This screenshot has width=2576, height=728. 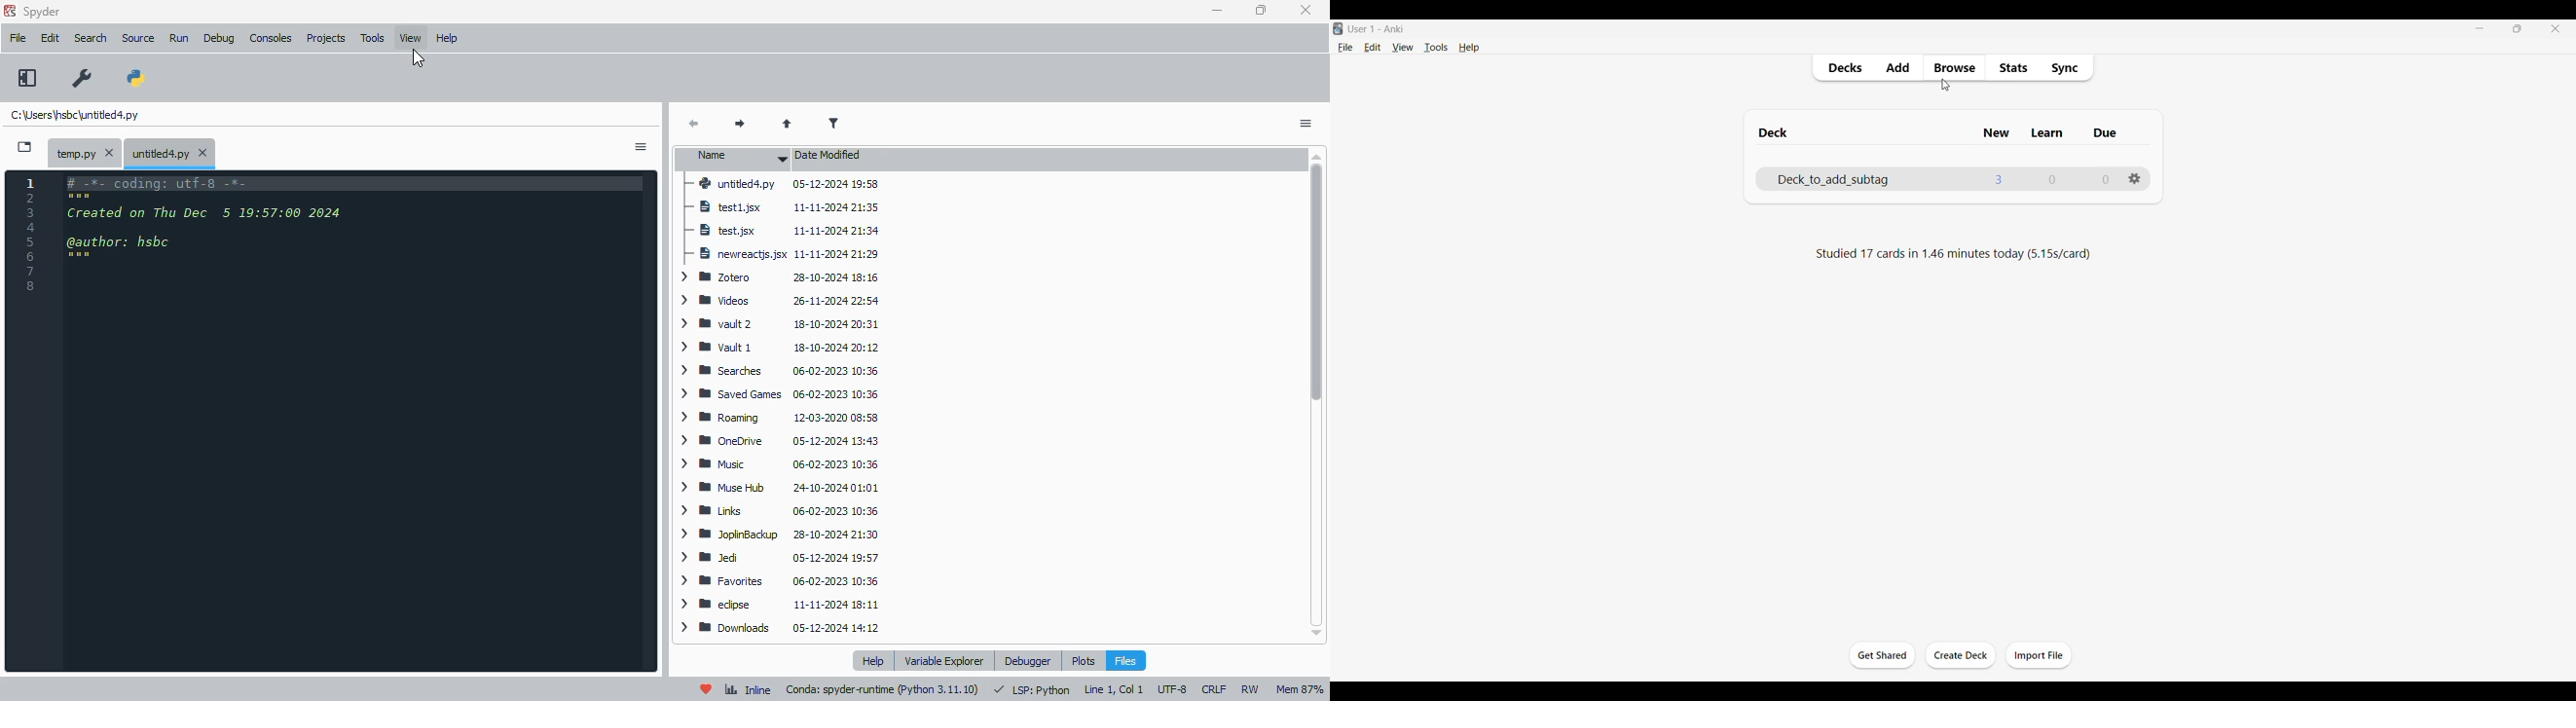 What do you see at coordinates (18, 37) in the screenshot?
I see `file` at bounding box center [18, 37].